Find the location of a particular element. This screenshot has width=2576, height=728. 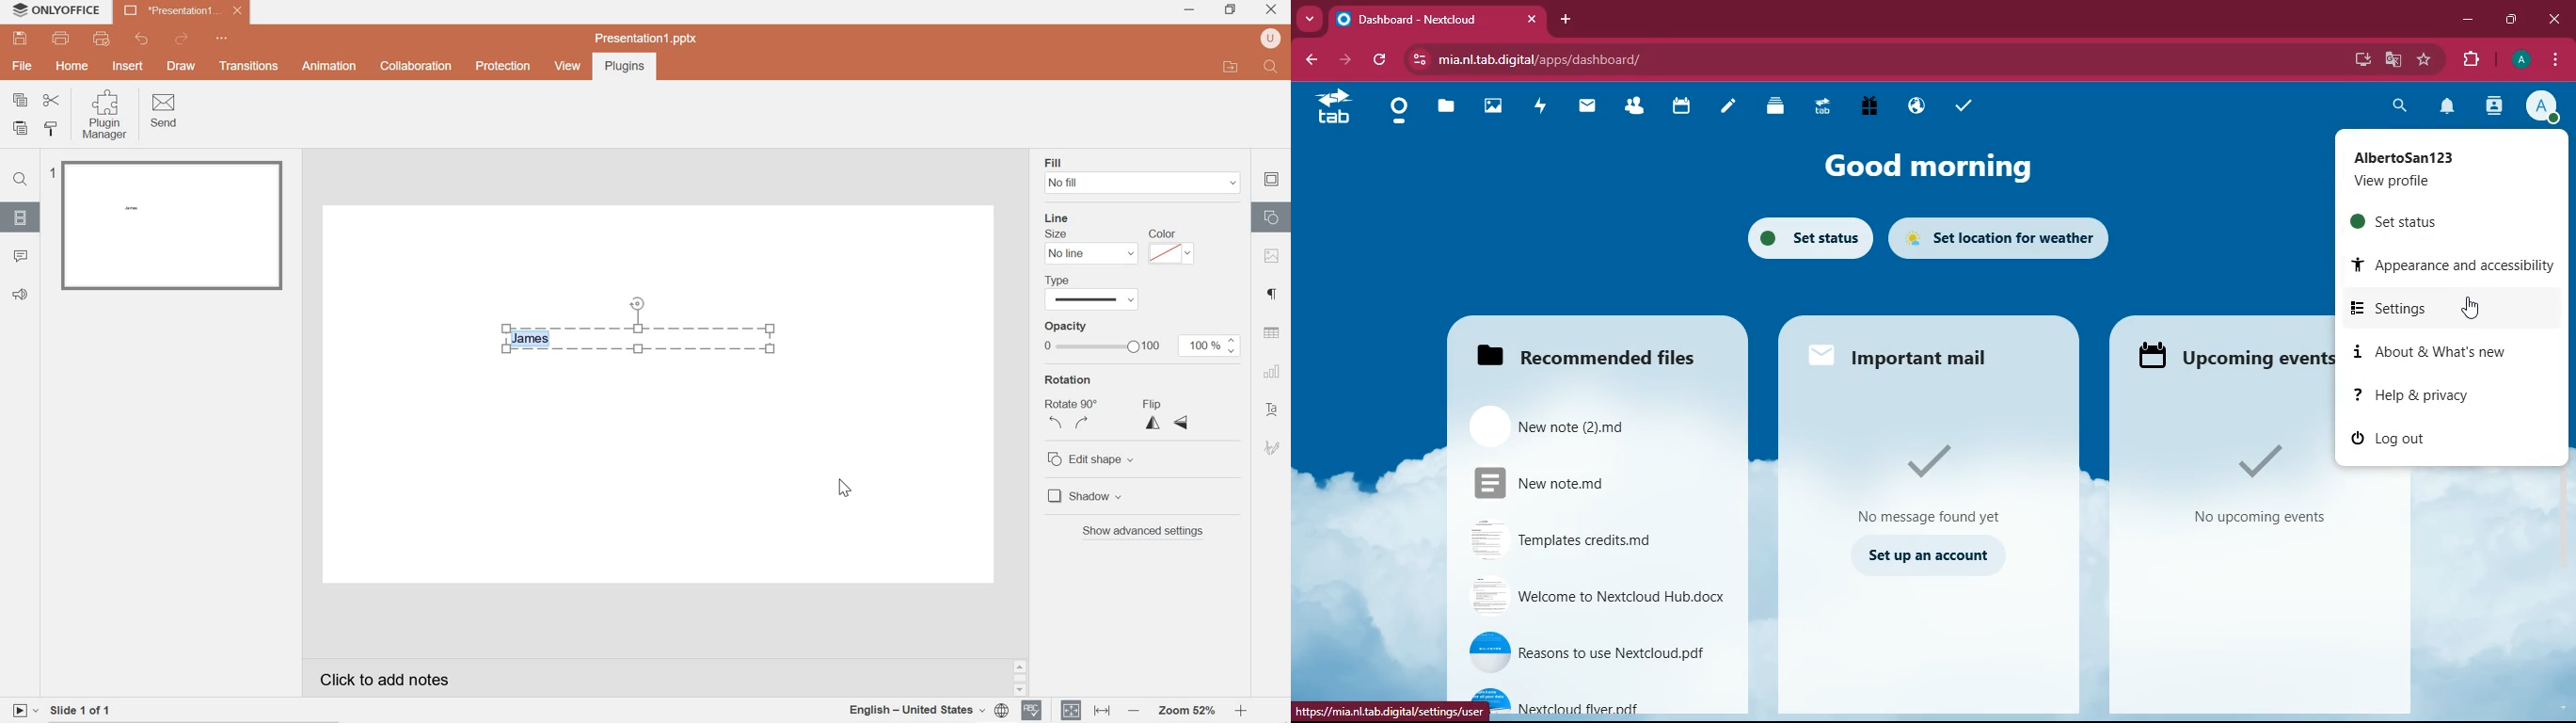

Deck is located at coordinates (1772, 107).